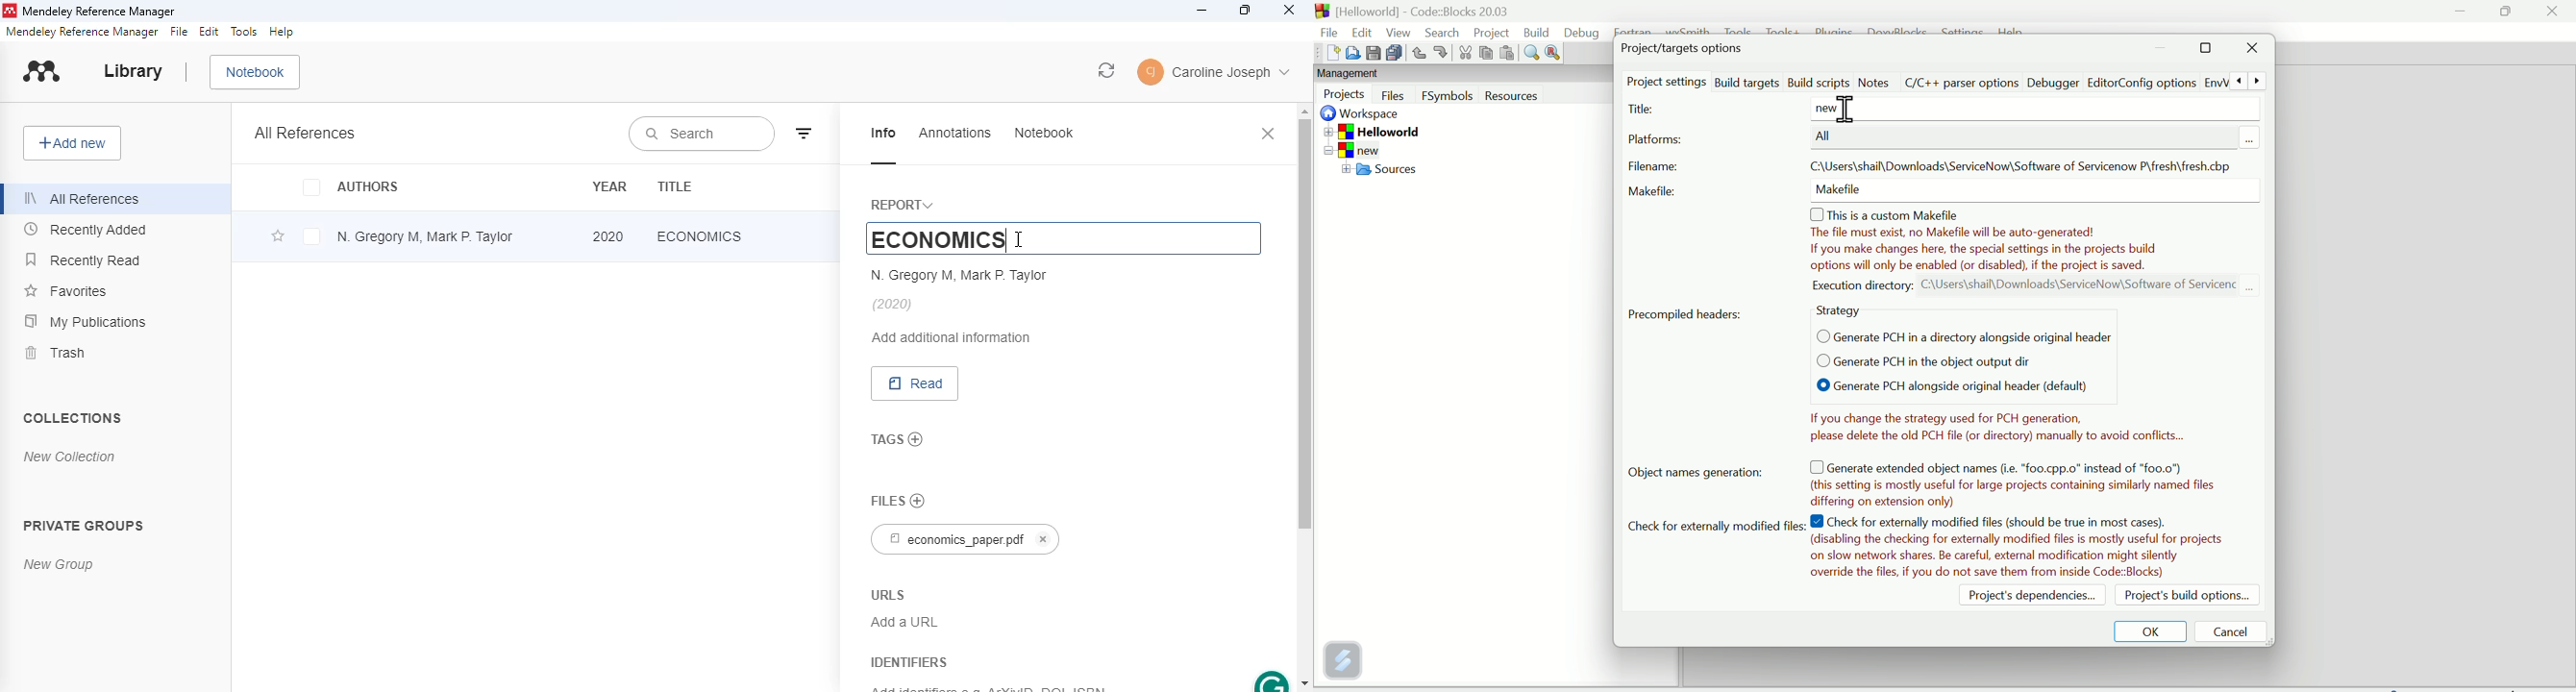  What do you see at coordinates (951, 539) in the screenshot?
I see `economics_paper.pdf` at bounding box center [951, 539].